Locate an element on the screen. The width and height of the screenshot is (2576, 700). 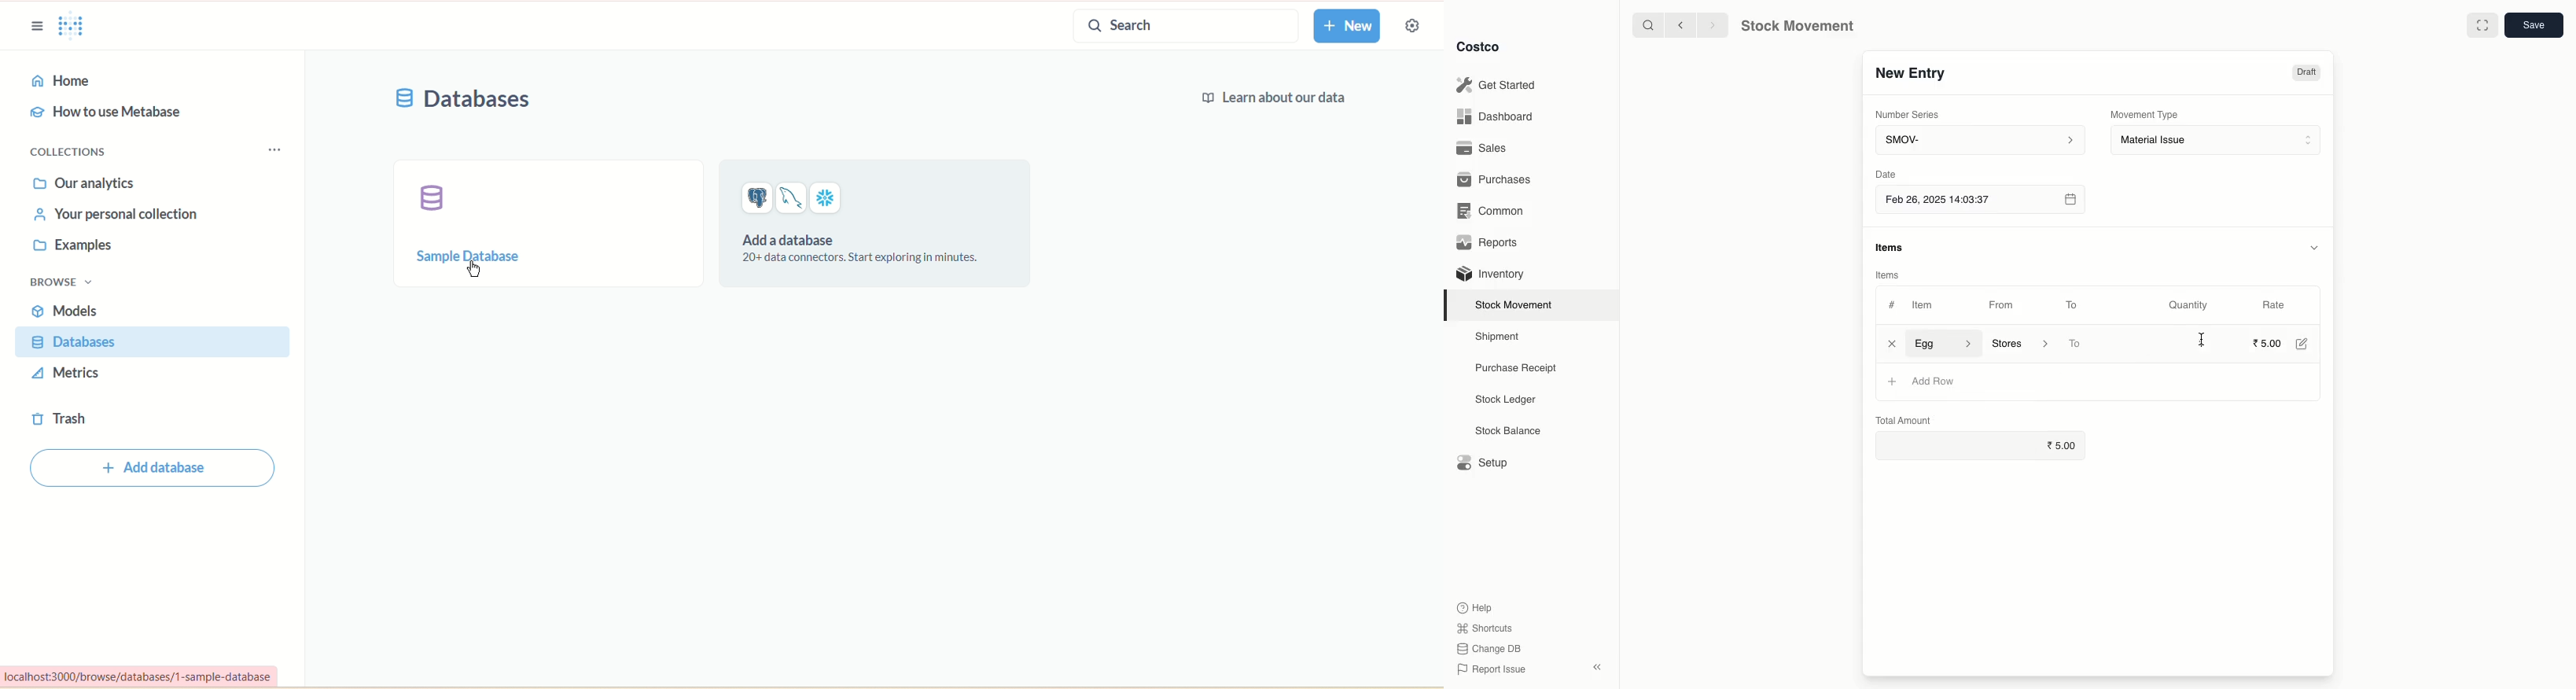
Change DB is located at coordinates (1489, 649).